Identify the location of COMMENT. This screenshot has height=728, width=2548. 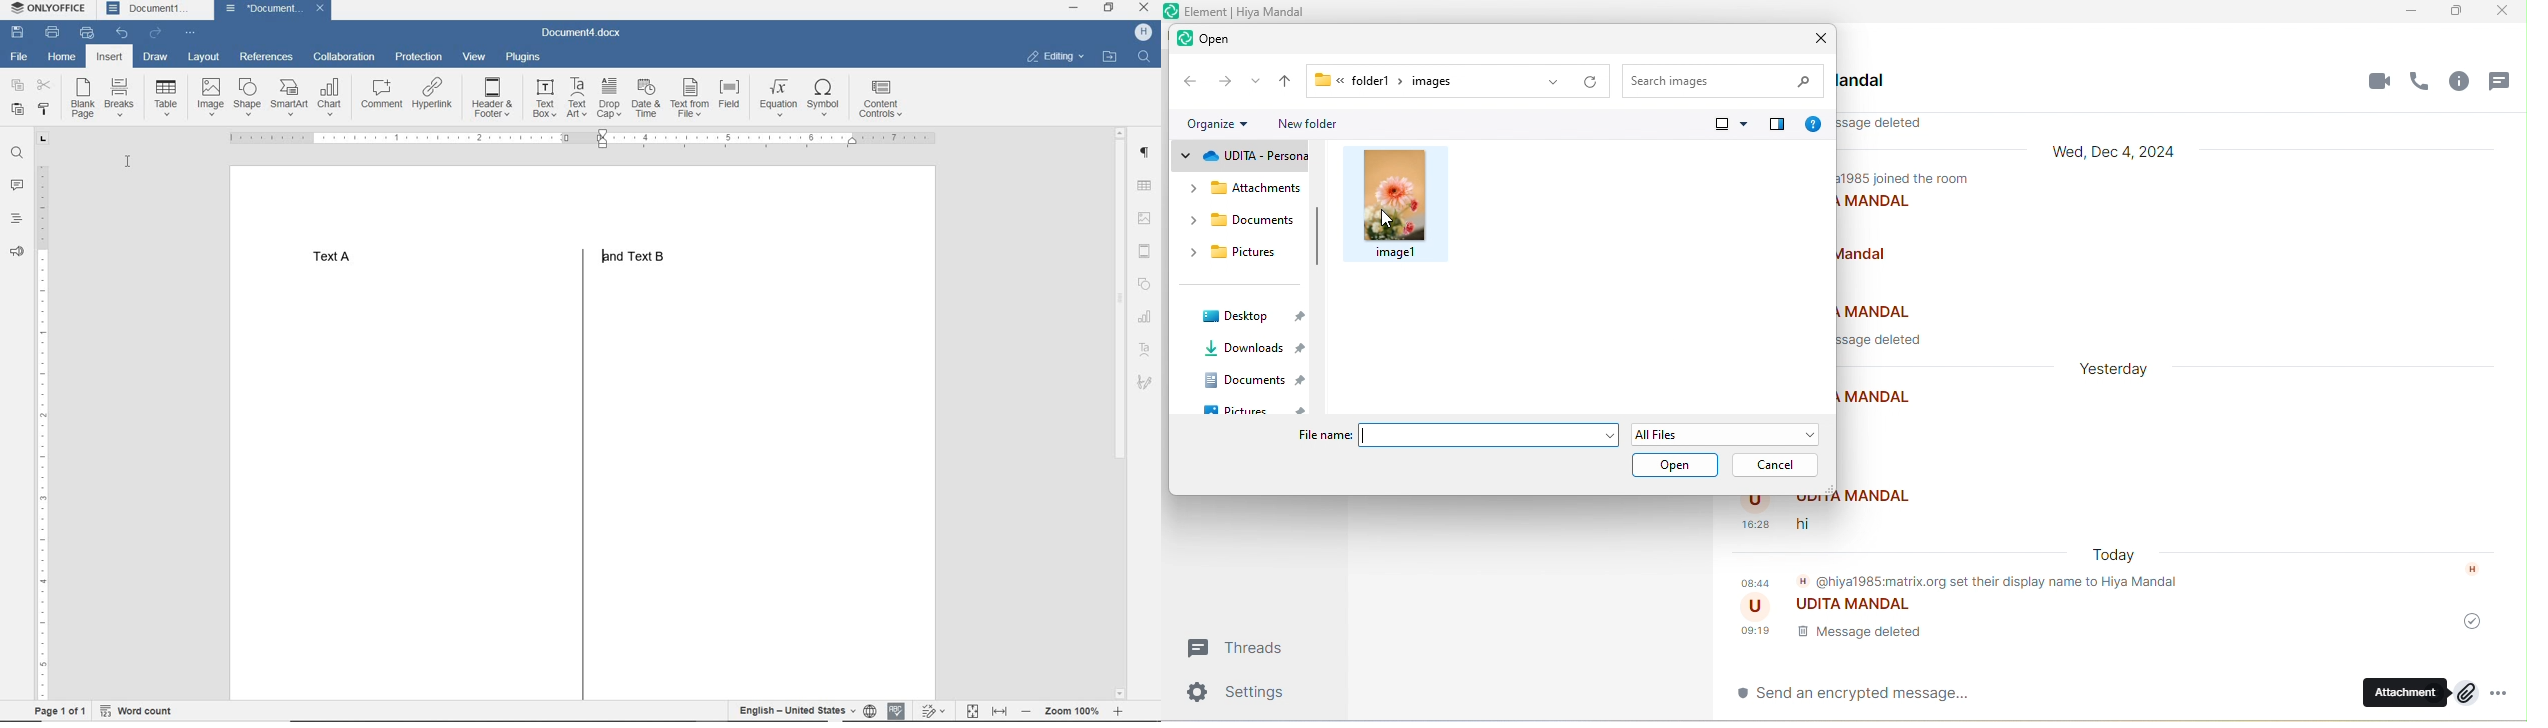
(379, 93).